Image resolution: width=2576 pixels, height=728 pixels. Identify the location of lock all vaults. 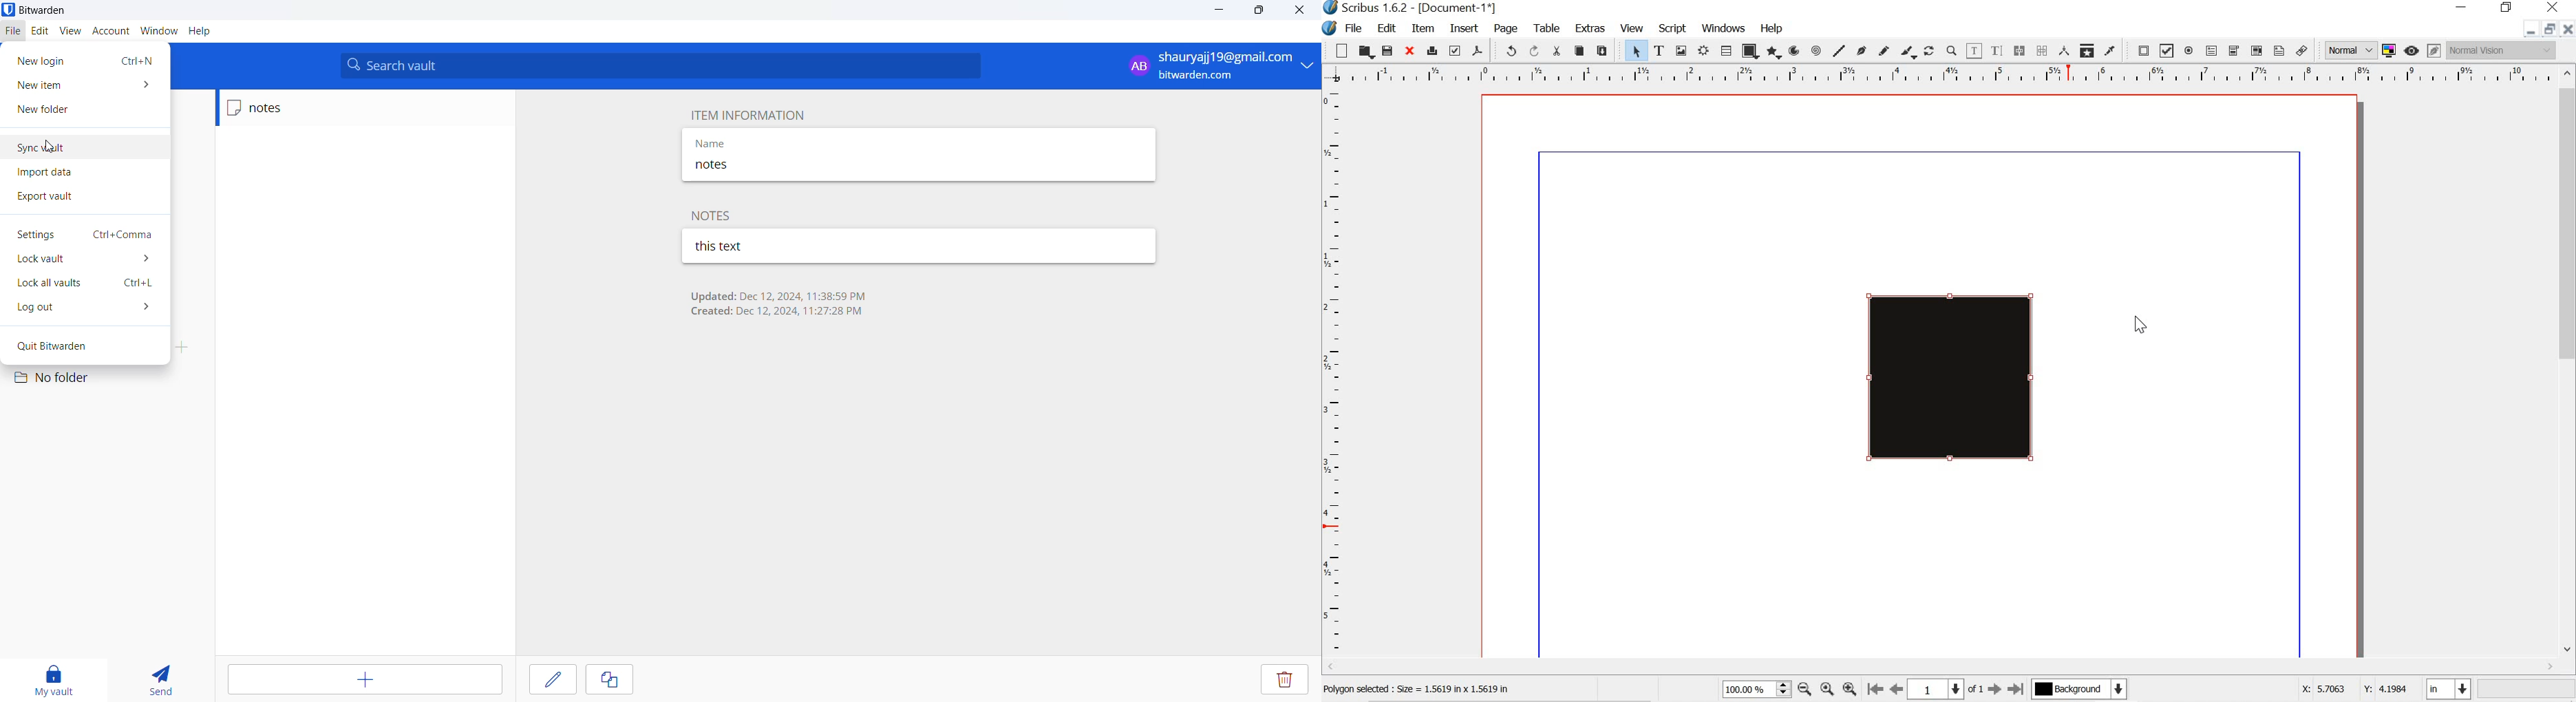
(88, 285).